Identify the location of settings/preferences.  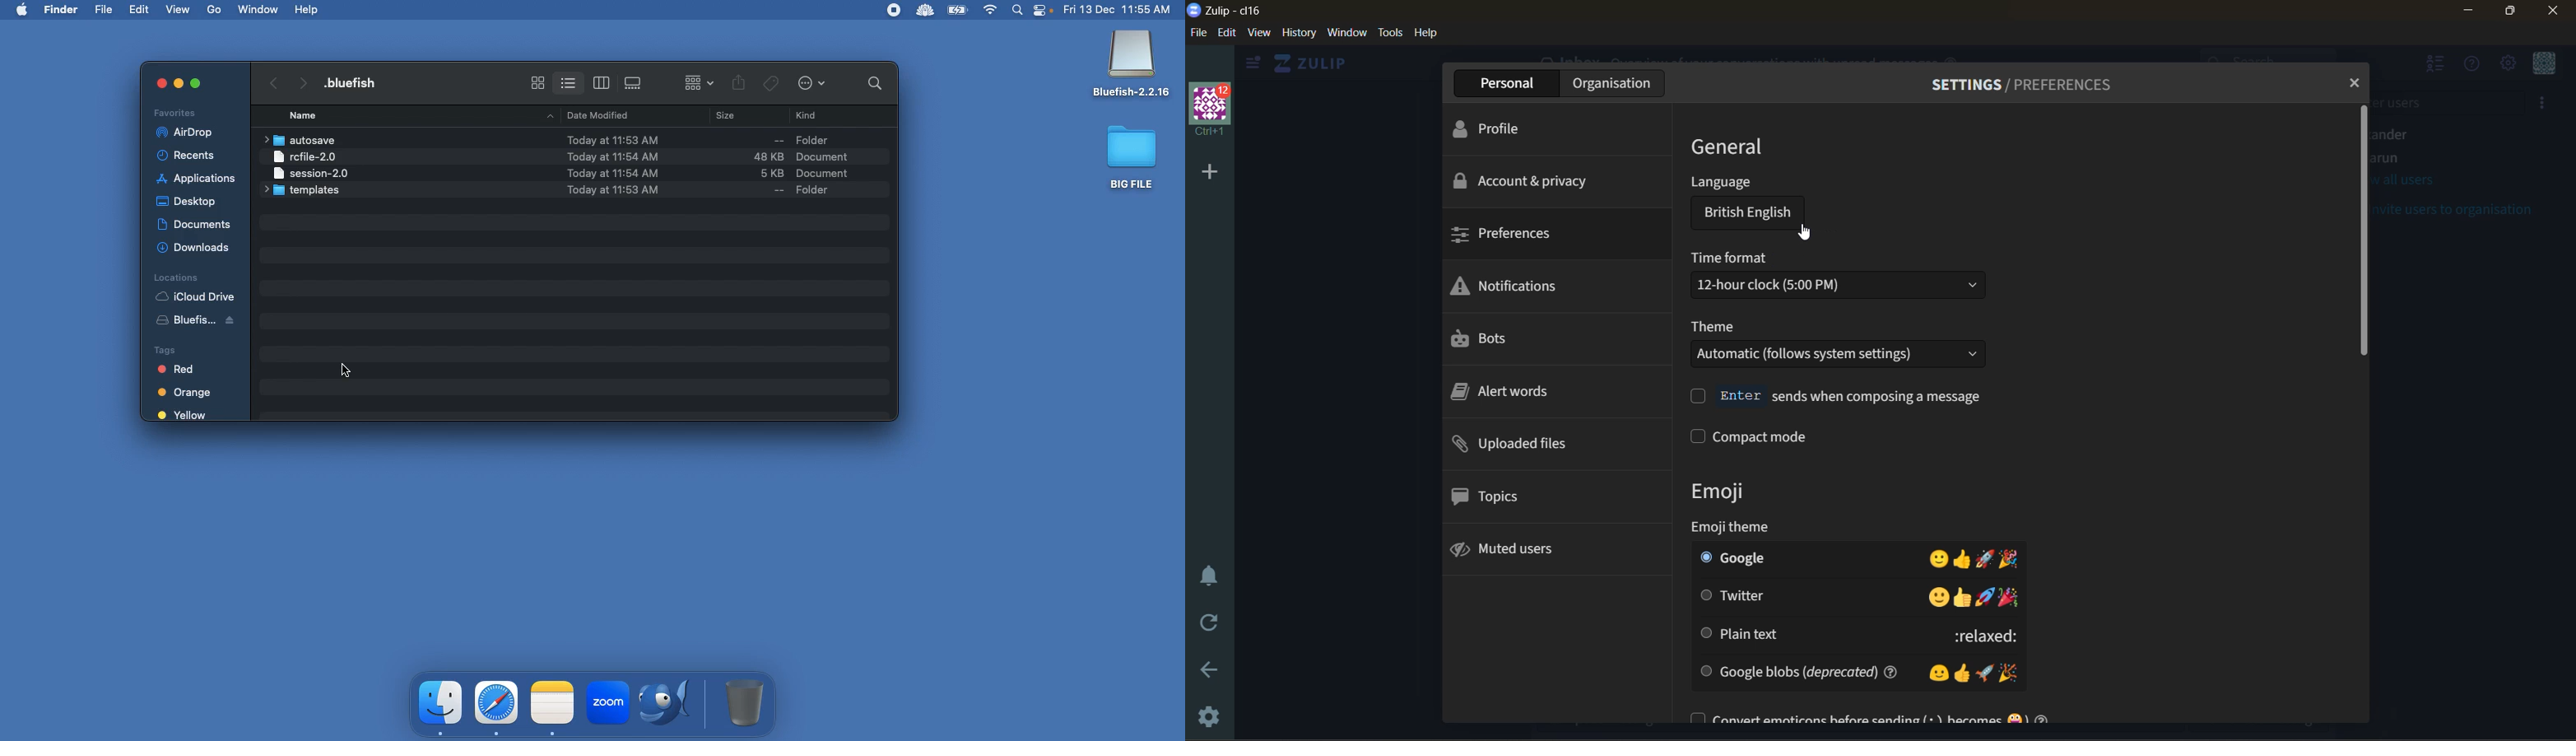
(2025, 86).